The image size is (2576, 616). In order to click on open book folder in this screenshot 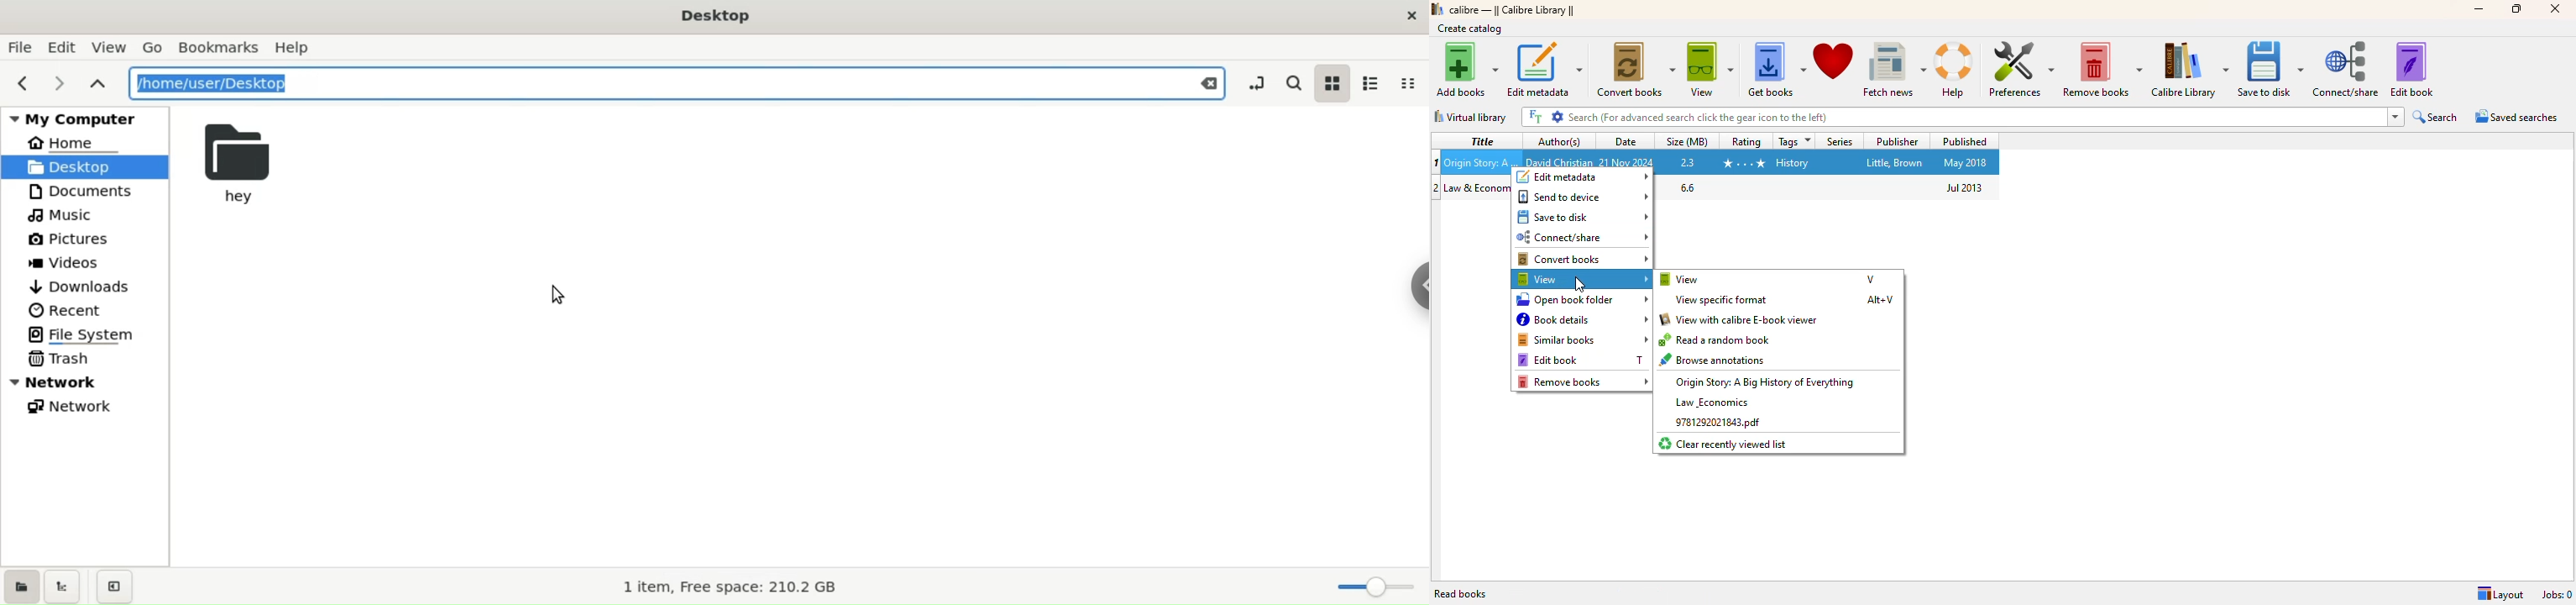, I will do `click(1582, 299)`.